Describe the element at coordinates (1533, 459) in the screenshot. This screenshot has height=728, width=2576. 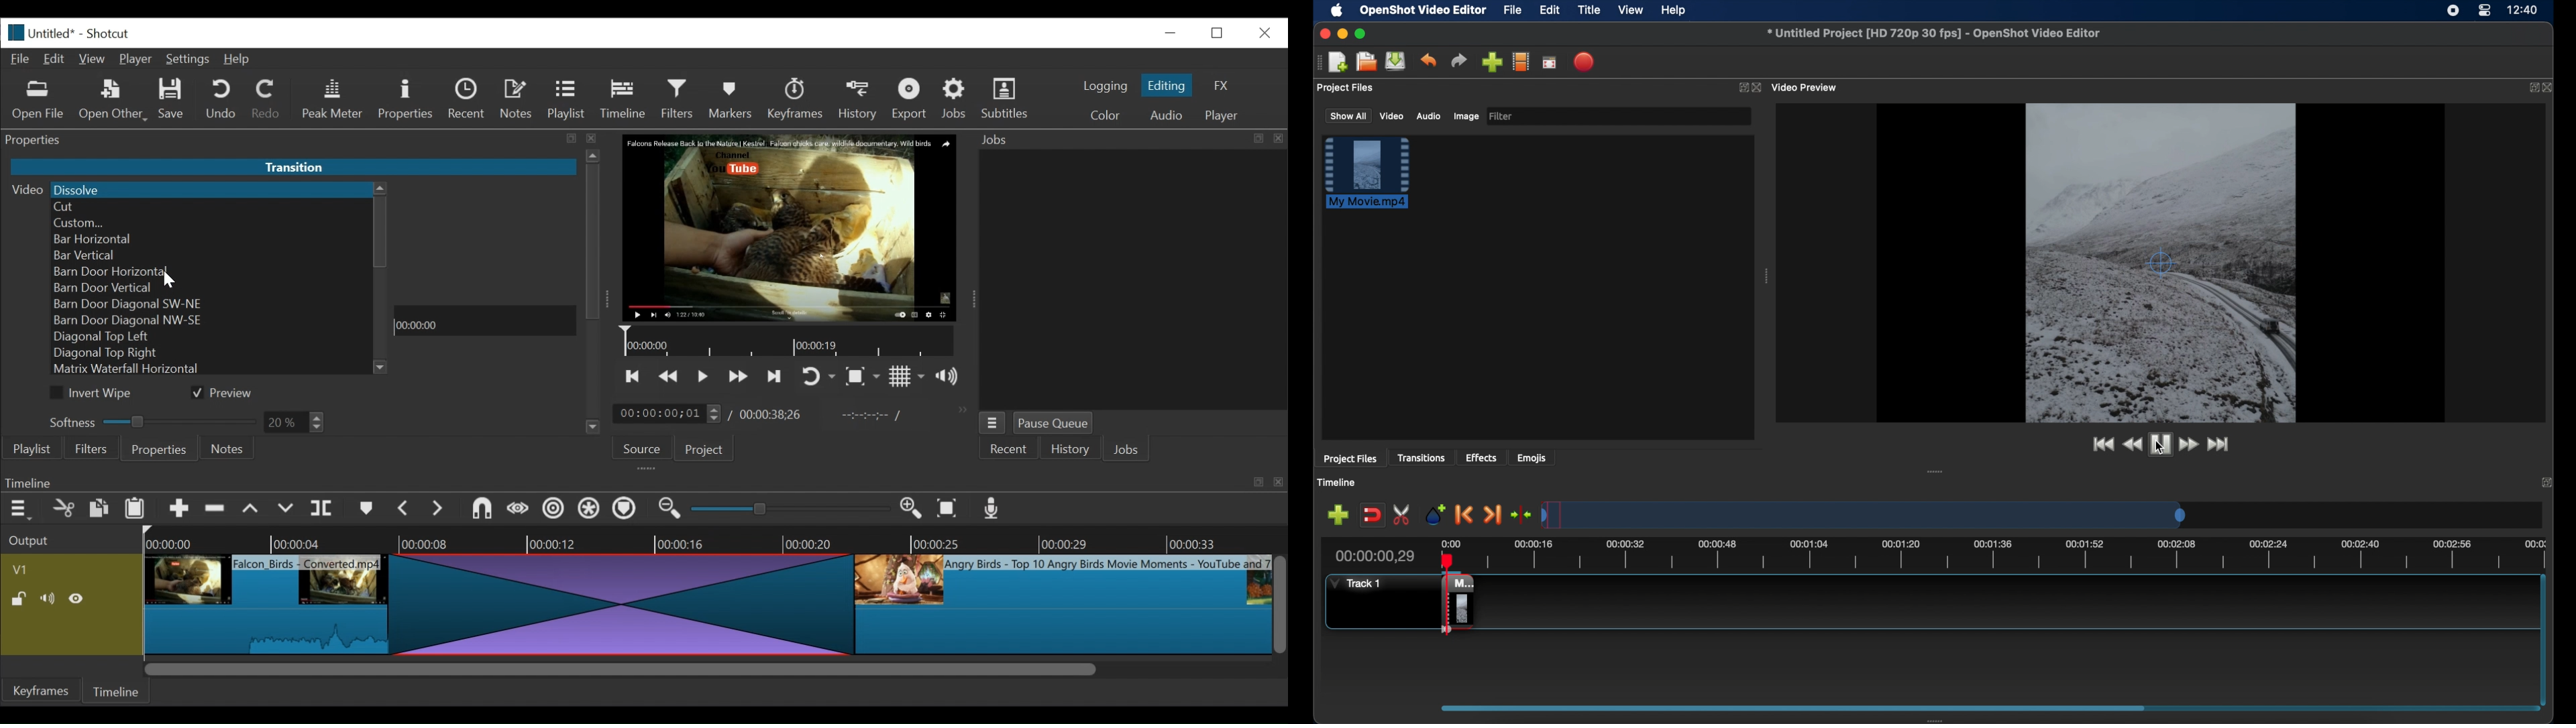
I see `emojis` at that location.